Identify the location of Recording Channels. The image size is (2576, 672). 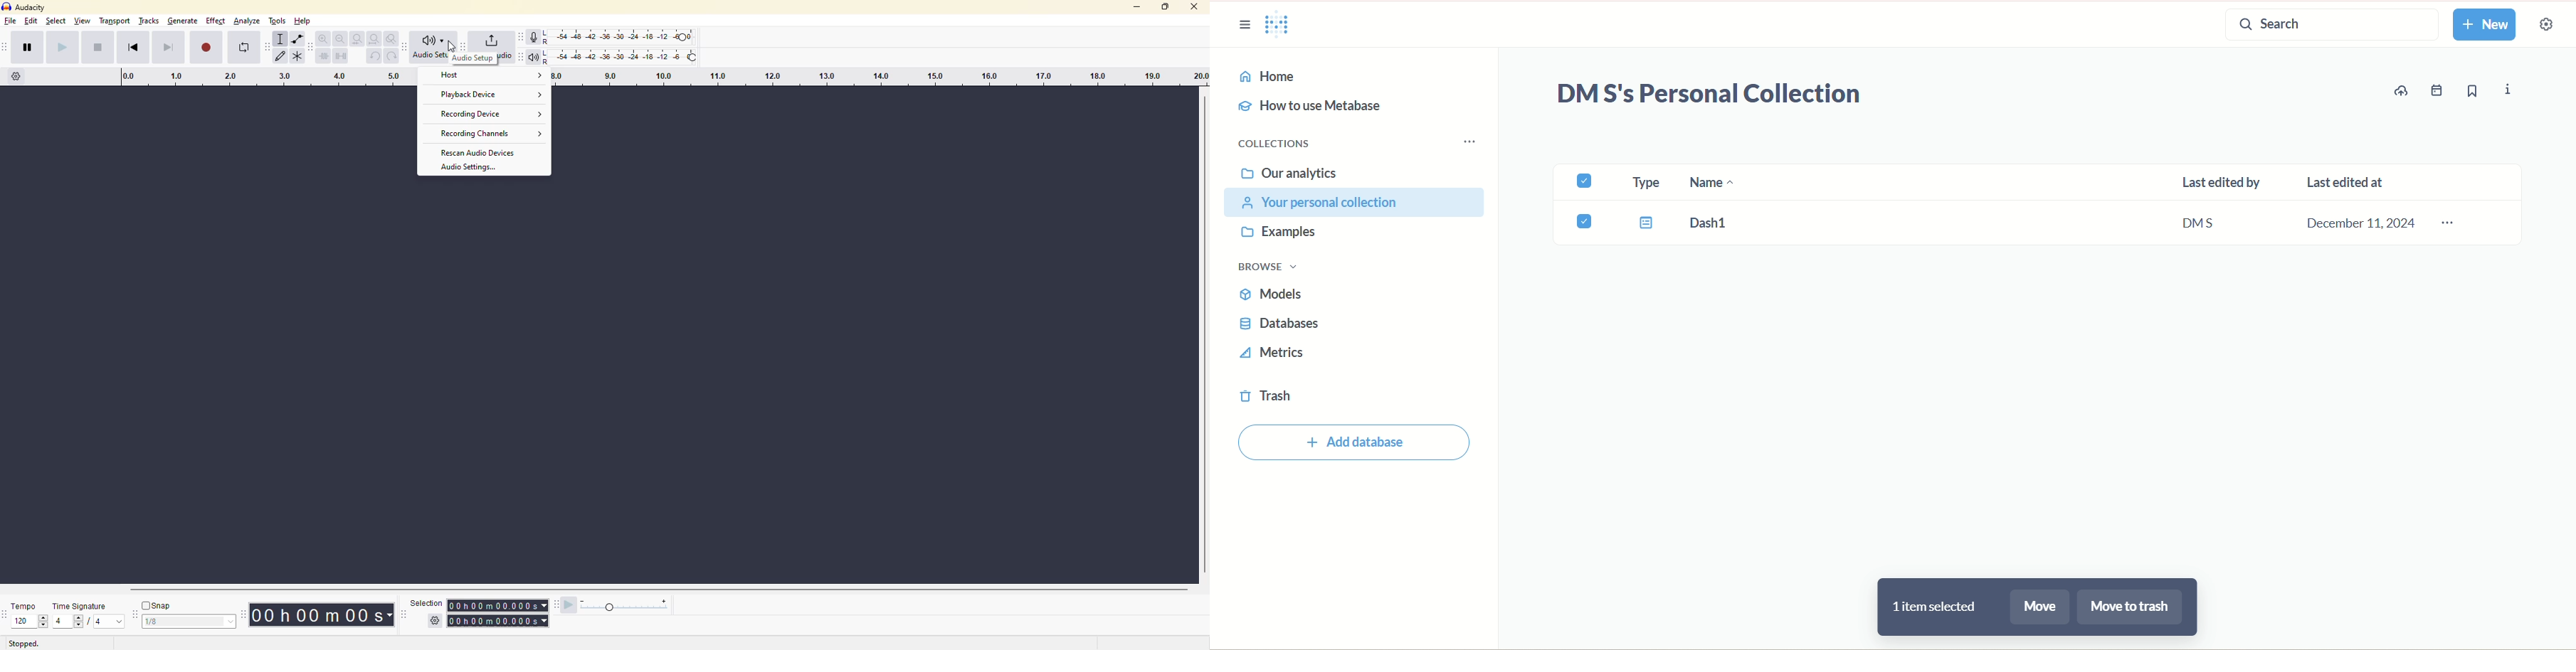
(493, 134).